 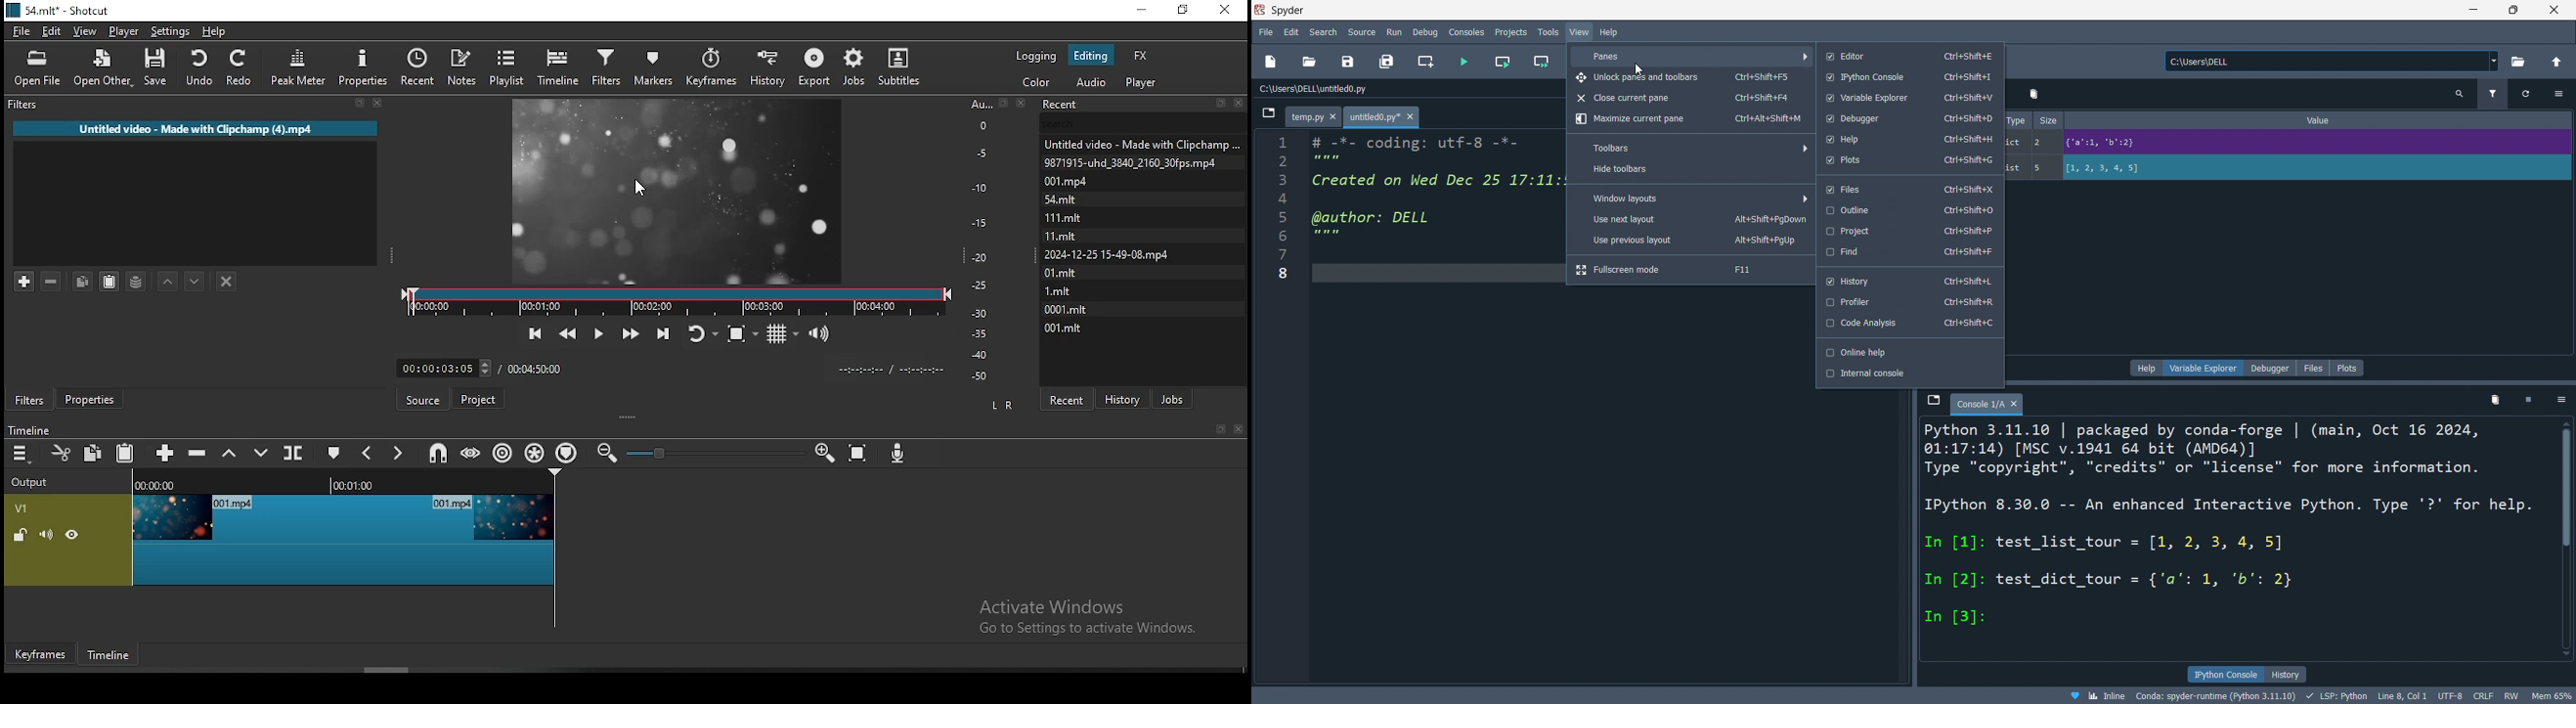 What do you see at coordinates (770, 67) in the screenshot?
I see `history` at bounding box center [770, 67].